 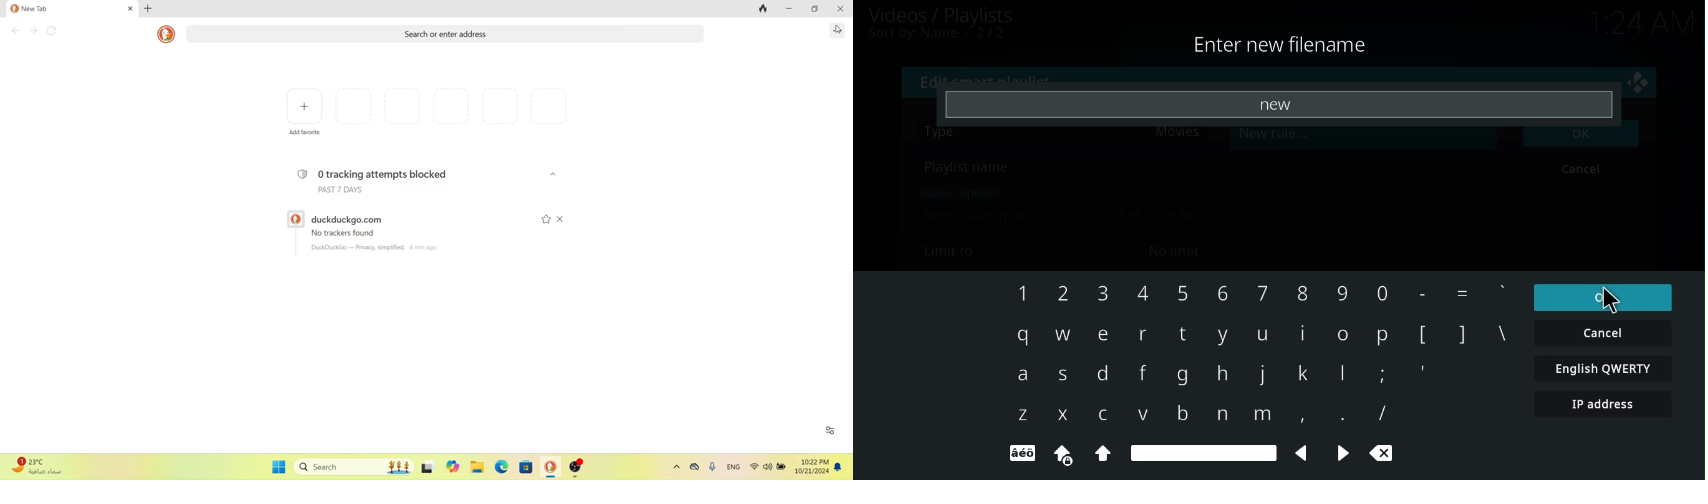 I want to click on no limit, so click(x=1174, y=251).